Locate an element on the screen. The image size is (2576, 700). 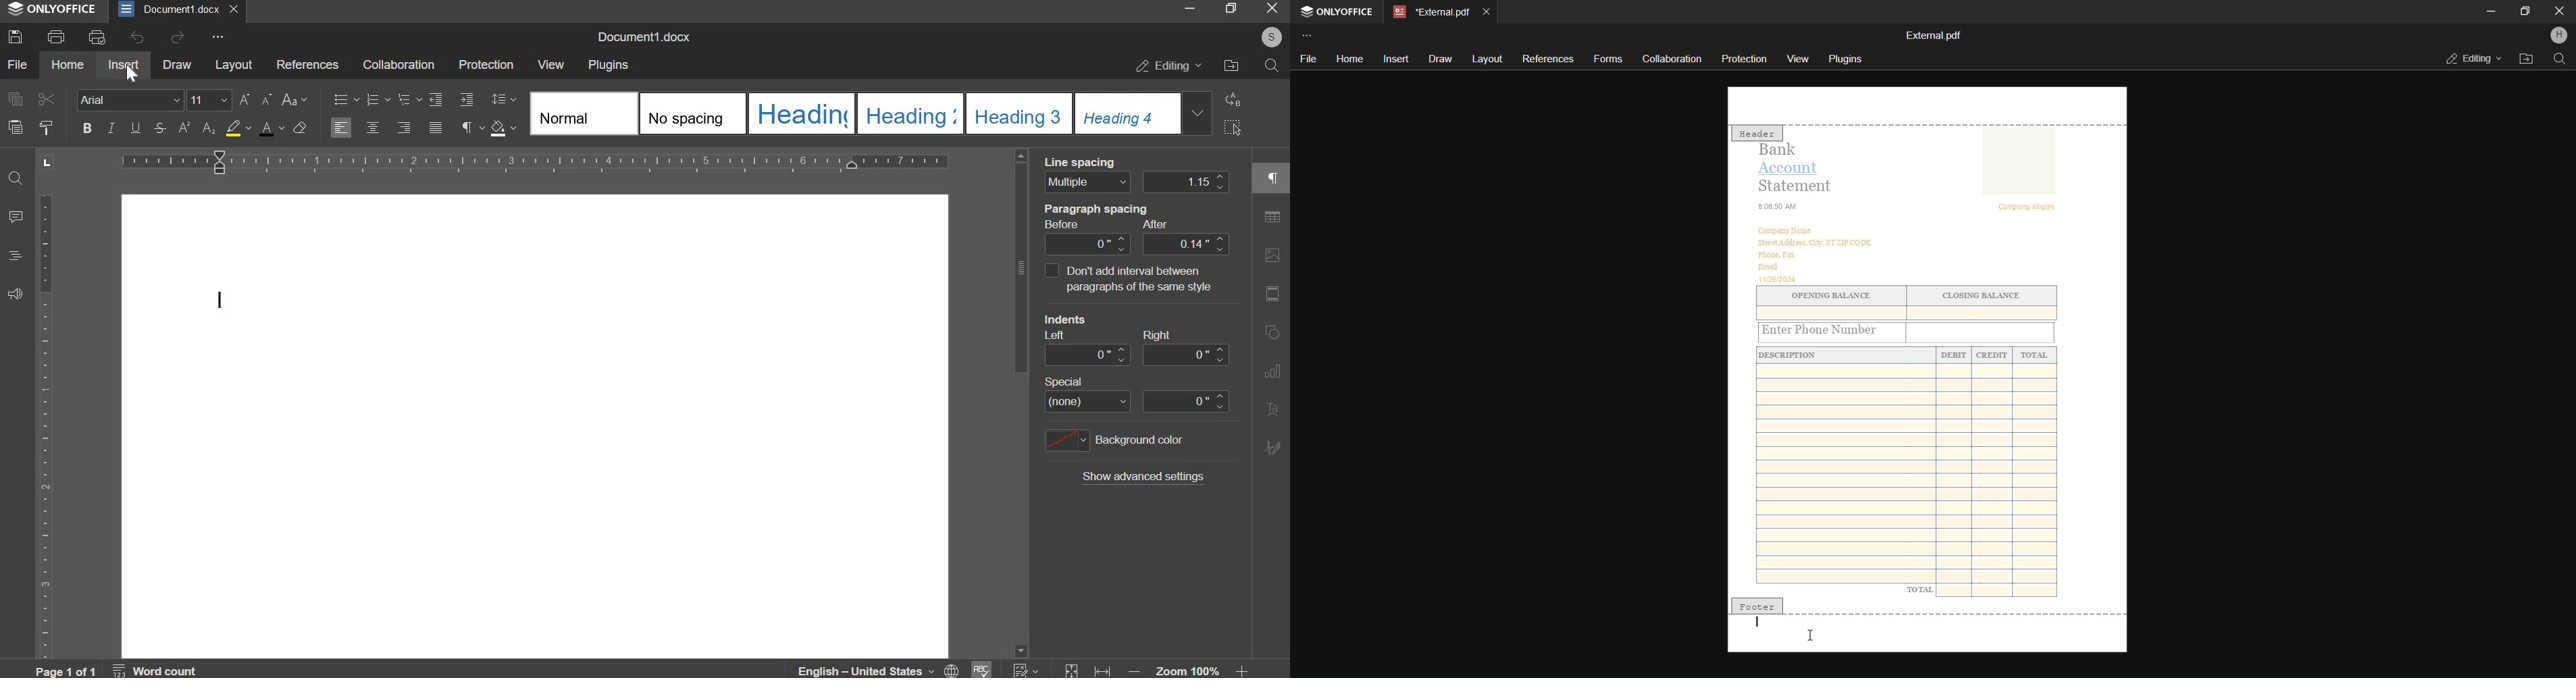
layout is located at coordinates (1488, 58).